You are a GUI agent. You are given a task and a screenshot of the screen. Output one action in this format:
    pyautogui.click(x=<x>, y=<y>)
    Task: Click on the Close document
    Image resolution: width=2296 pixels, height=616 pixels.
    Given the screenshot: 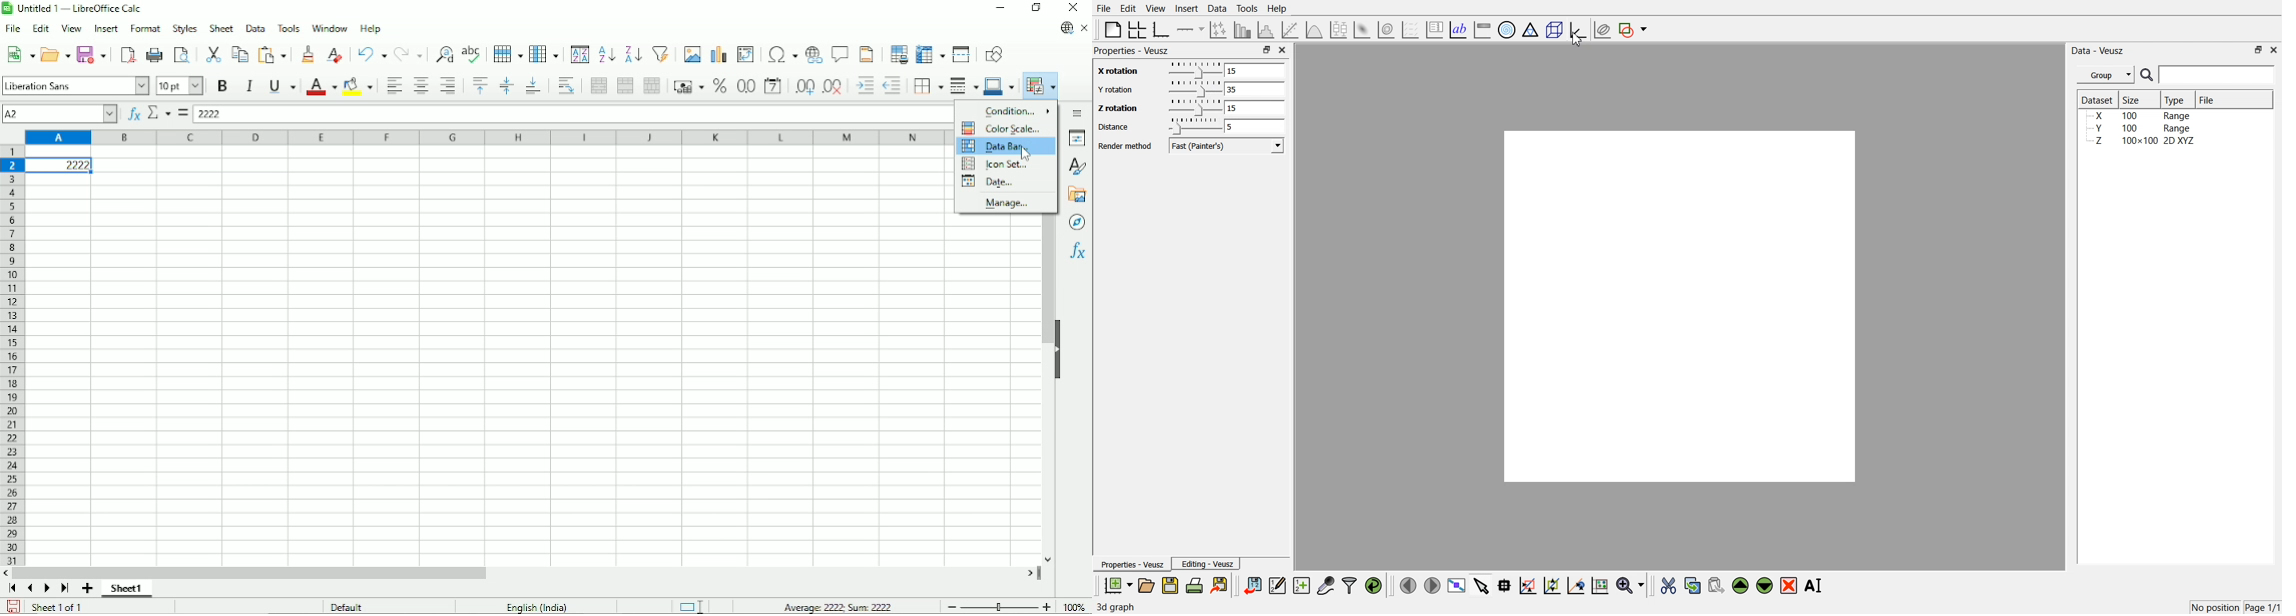 What is the action you would take?
    pyautogui.click(x=1085, y=28)
    